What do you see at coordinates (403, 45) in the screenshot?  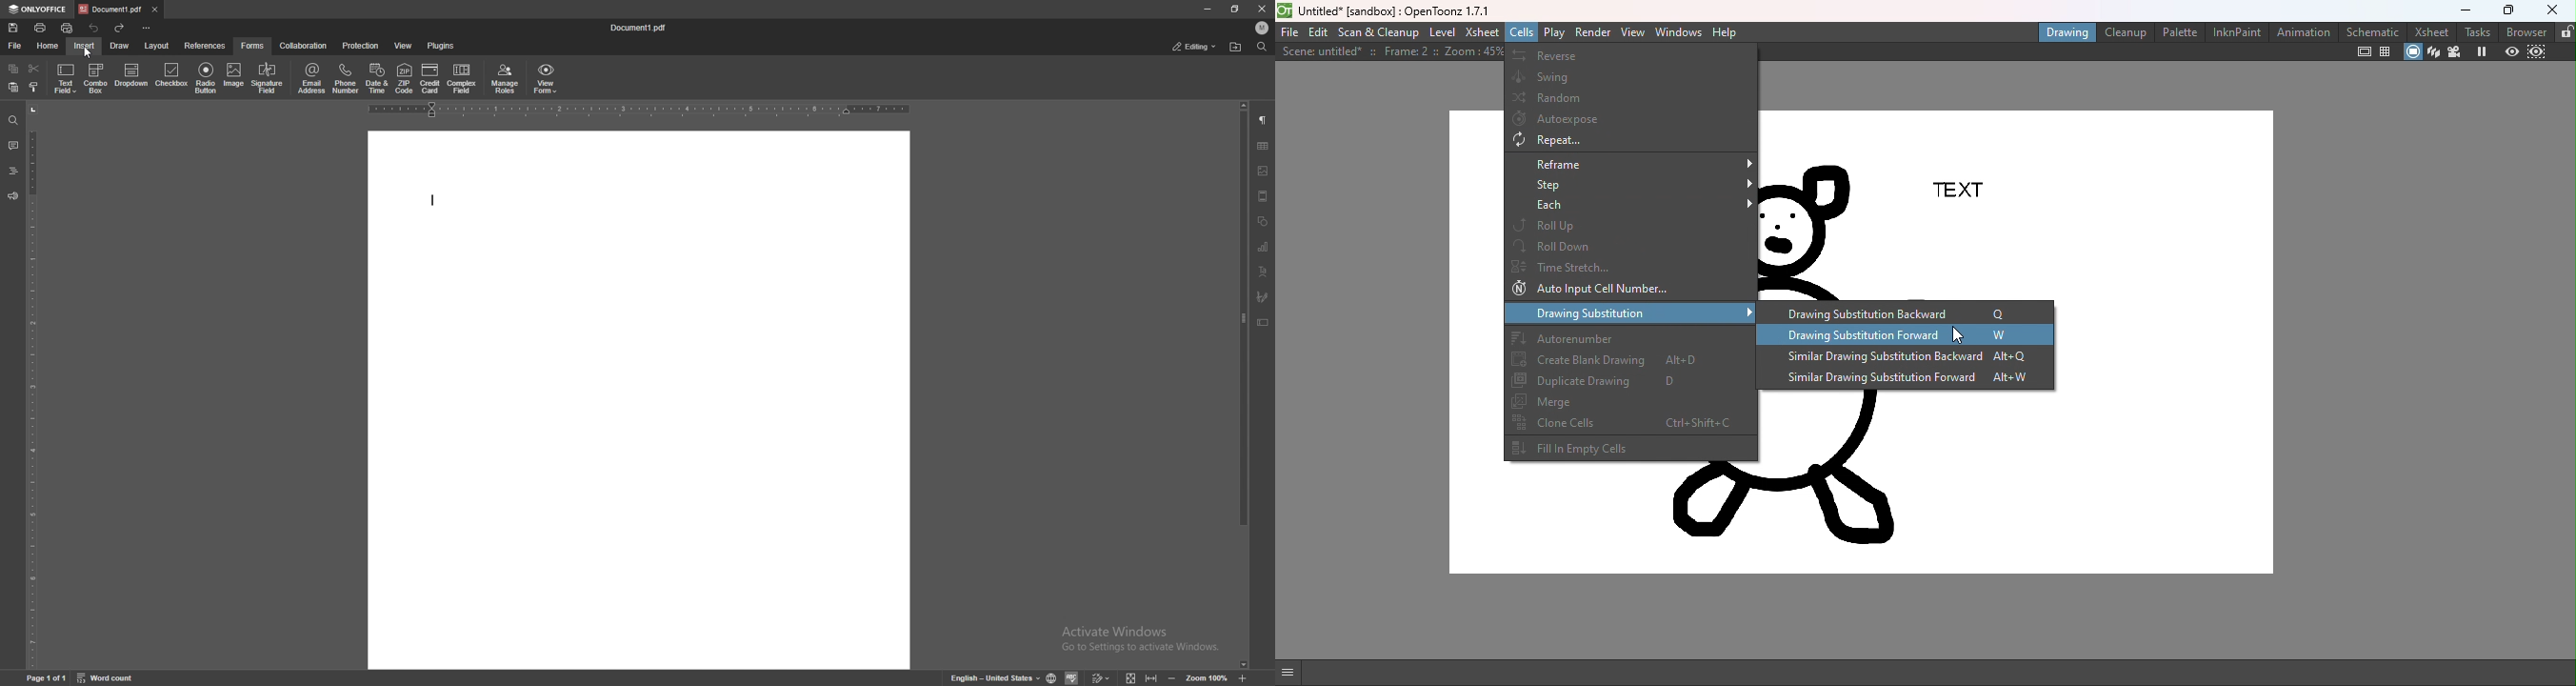 I see `view` at bounding box center [403, 45].